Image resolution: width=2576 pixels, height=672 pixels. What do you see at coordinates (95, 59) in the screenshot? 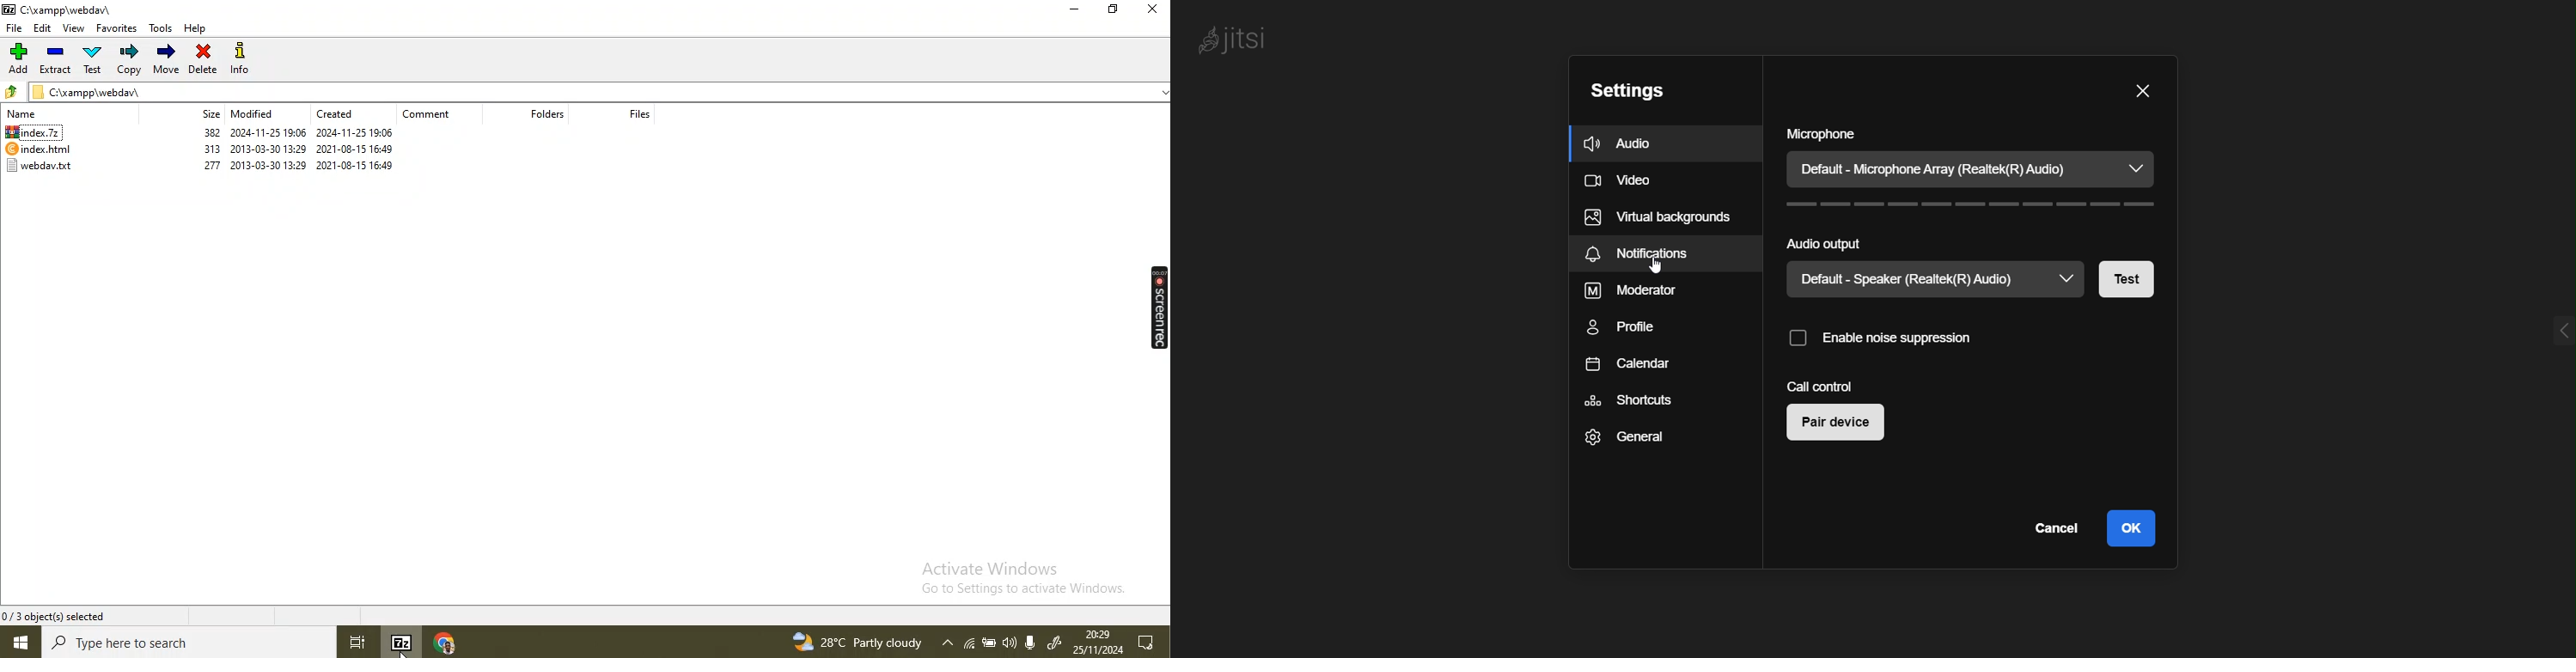
I see `test` at bounding box center [95, 59].